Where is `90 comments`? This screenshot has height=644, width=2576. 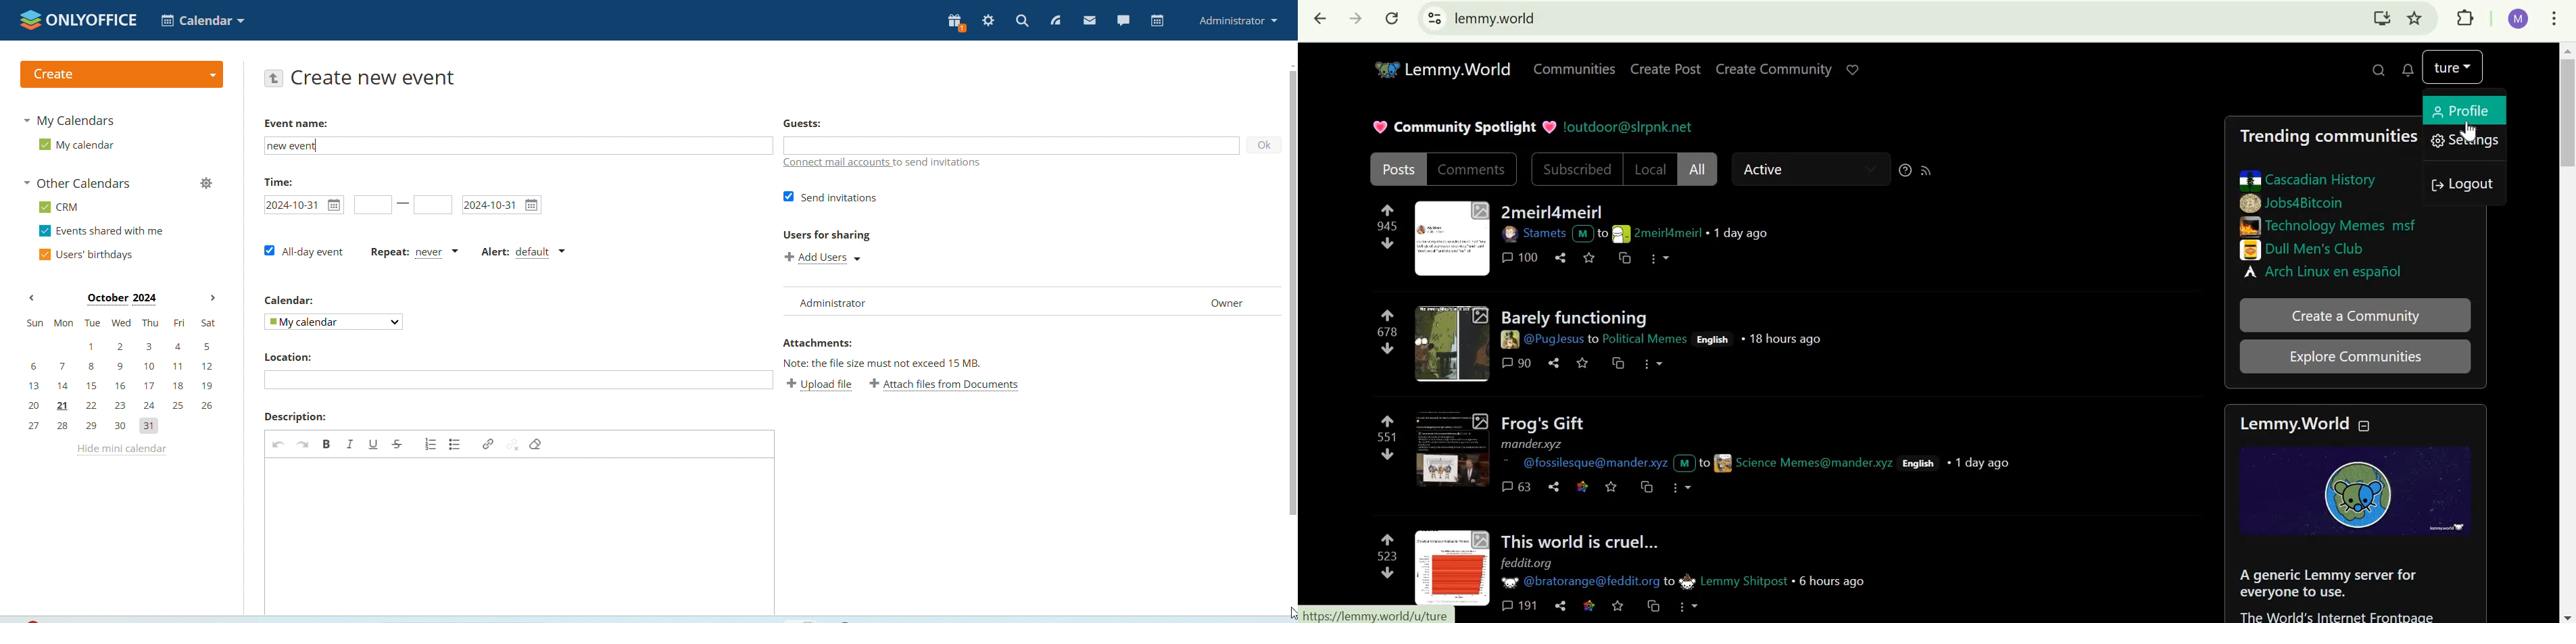
90 comments is located at coordinates (1517, 363).